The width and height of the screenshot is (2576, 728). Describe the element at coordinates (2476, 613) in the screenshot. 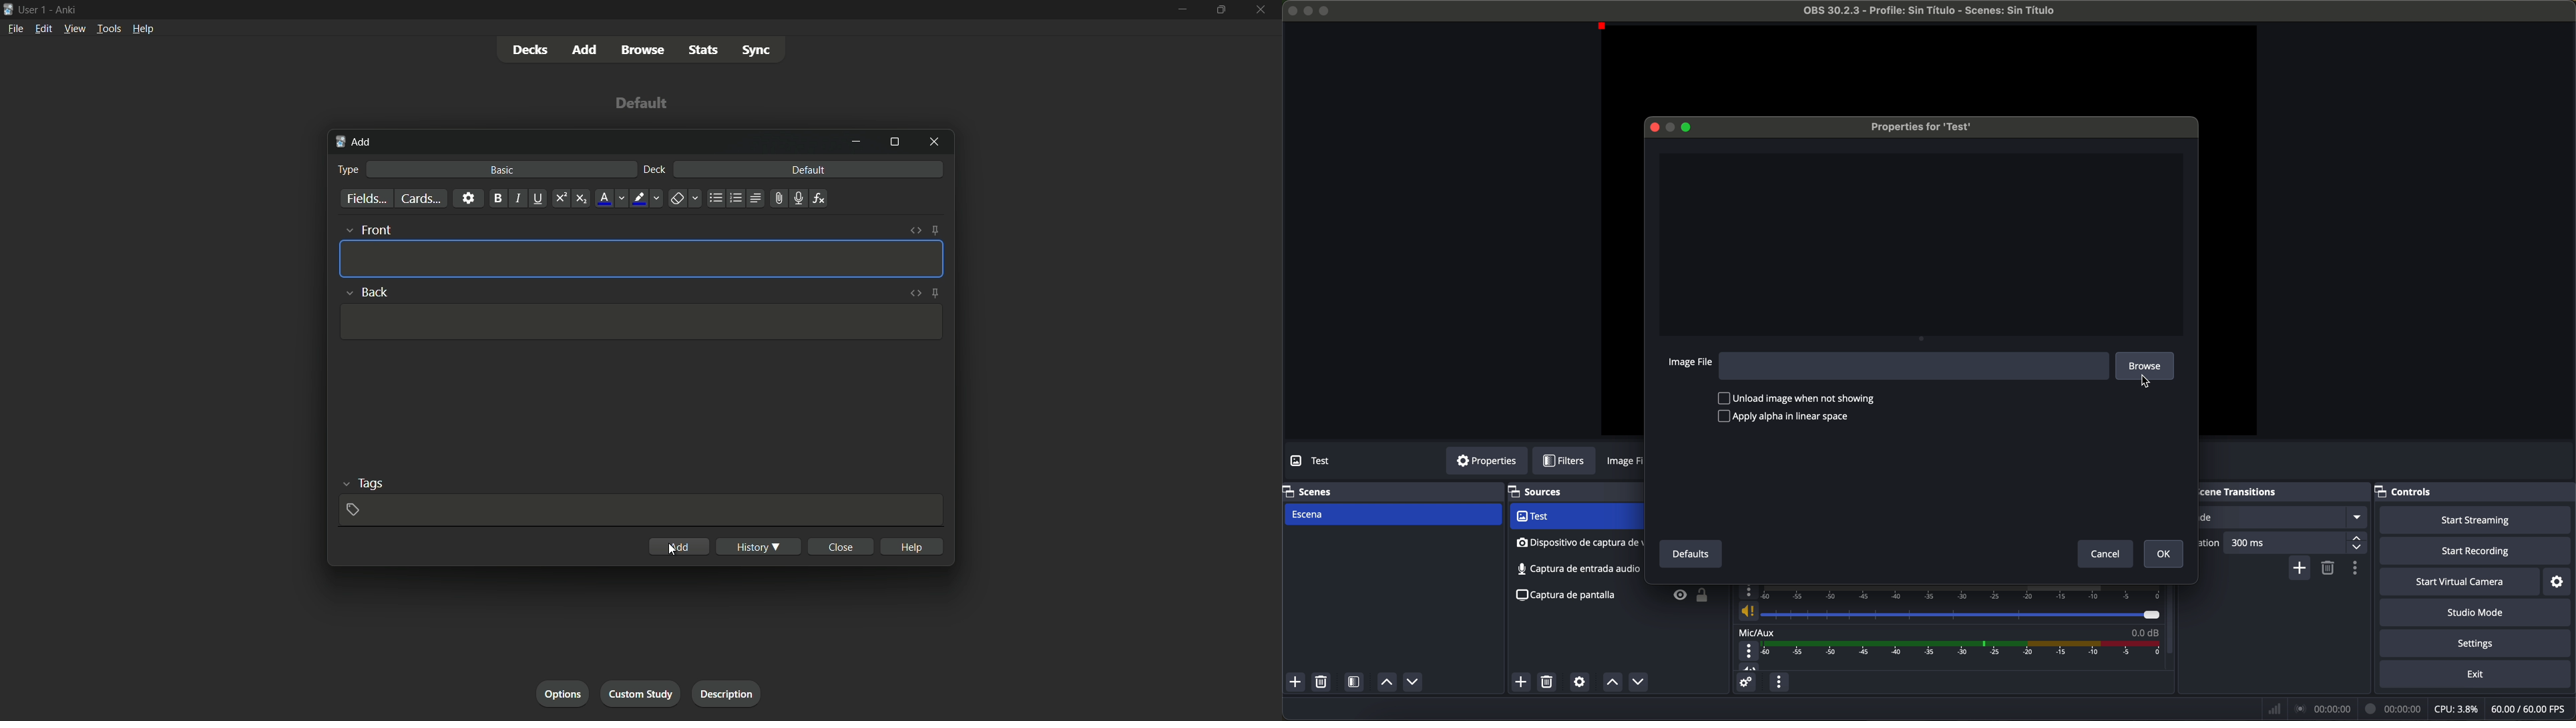

I see `studio mode` at that location.